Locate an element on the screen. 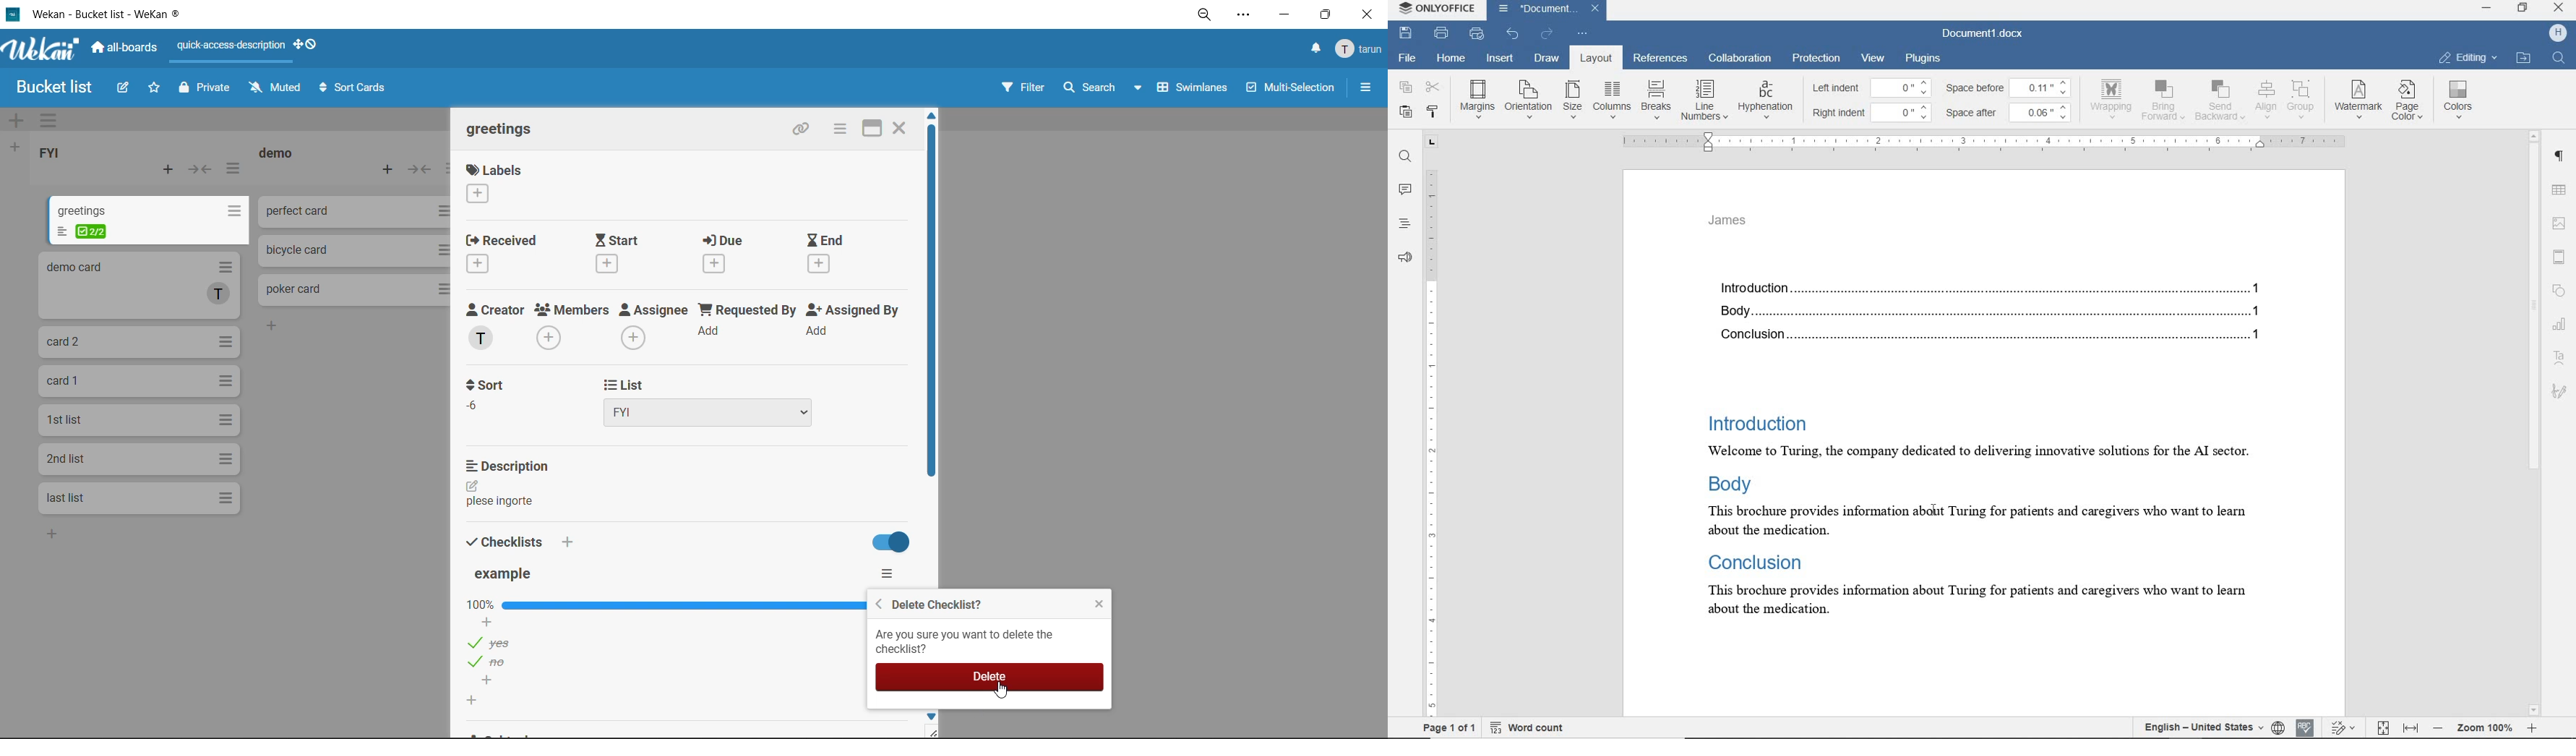  cards is located at coordinates (139, 342).